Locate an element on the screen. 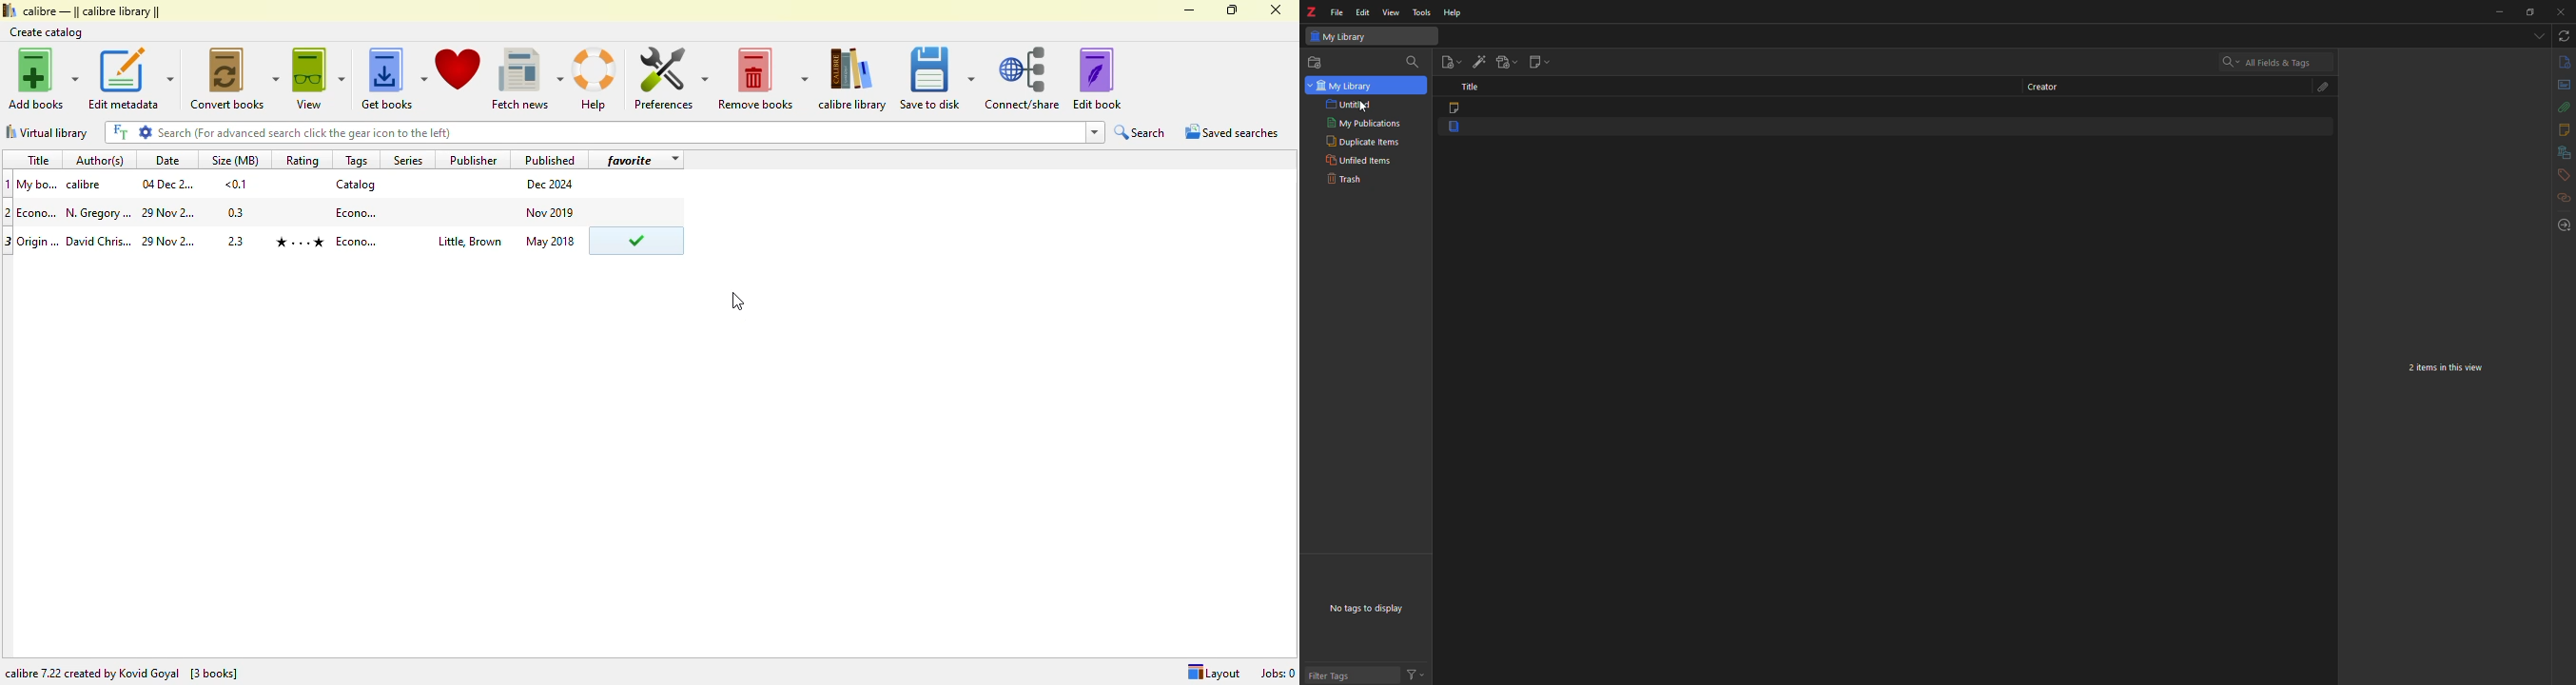 Image resolution: width=2576 pixels, height=700 pixels. add item is located at coordinates (1476, 62).